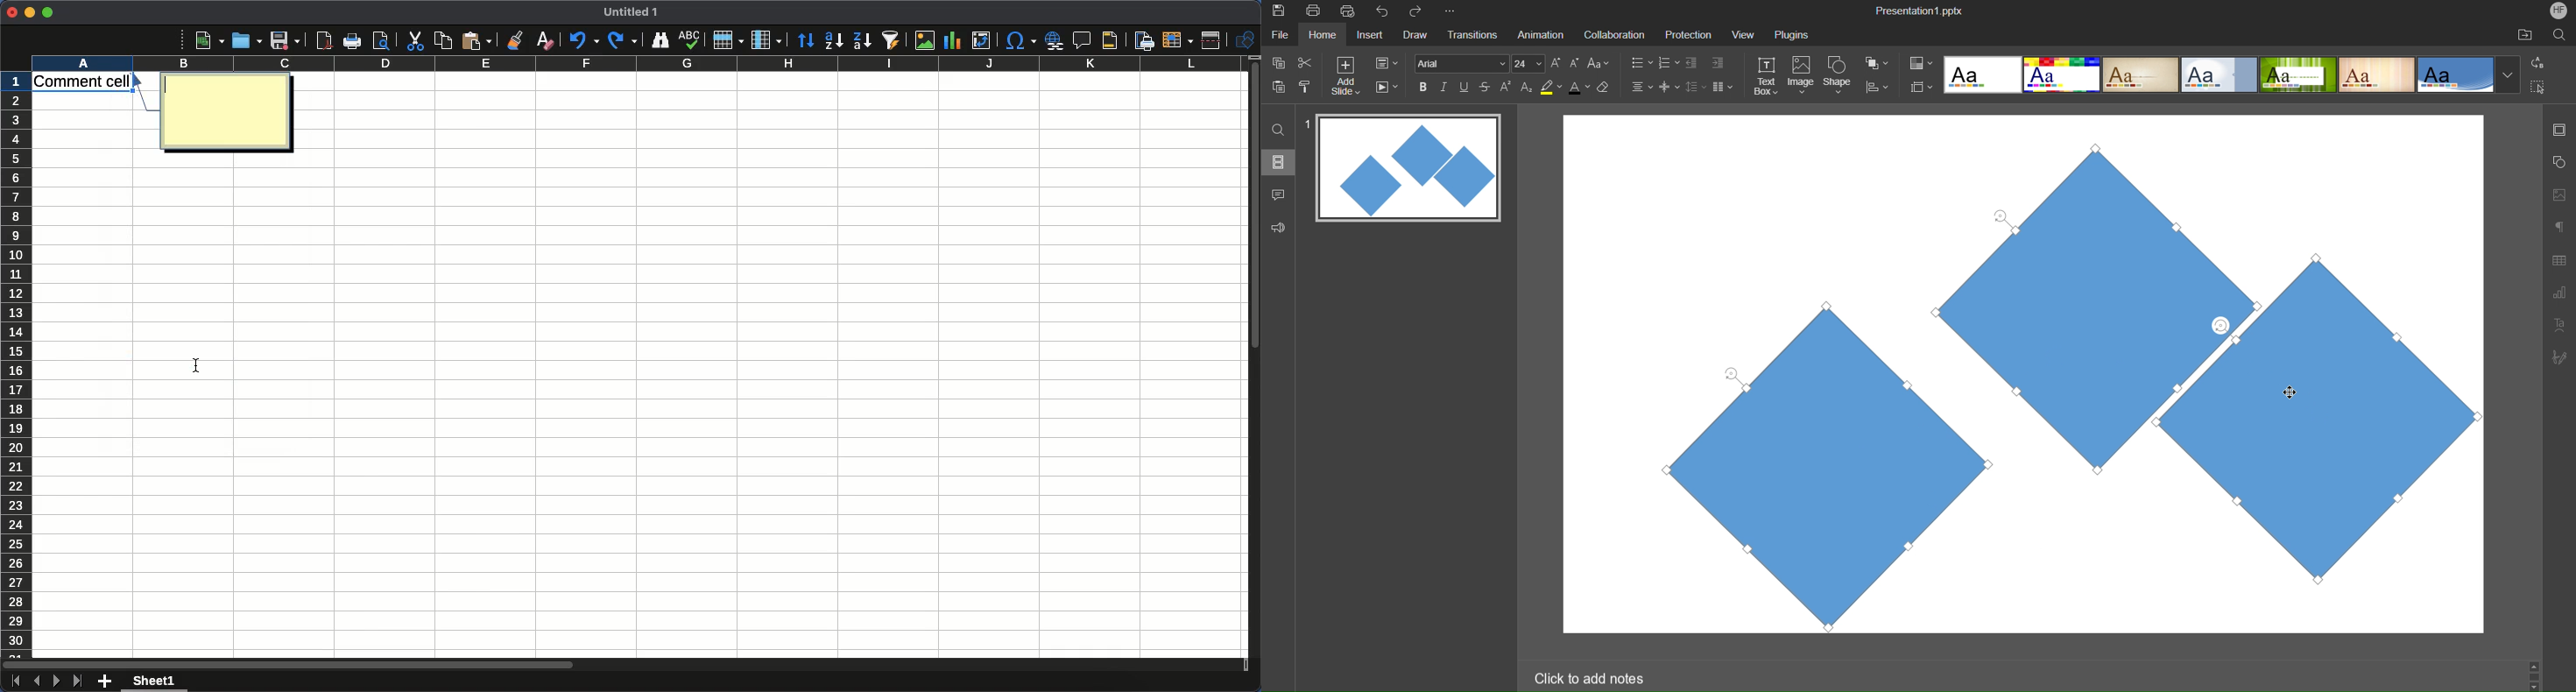  Describe the element at coordinates (1641, 86) in the screenshot. I see `Alignment` at that location.